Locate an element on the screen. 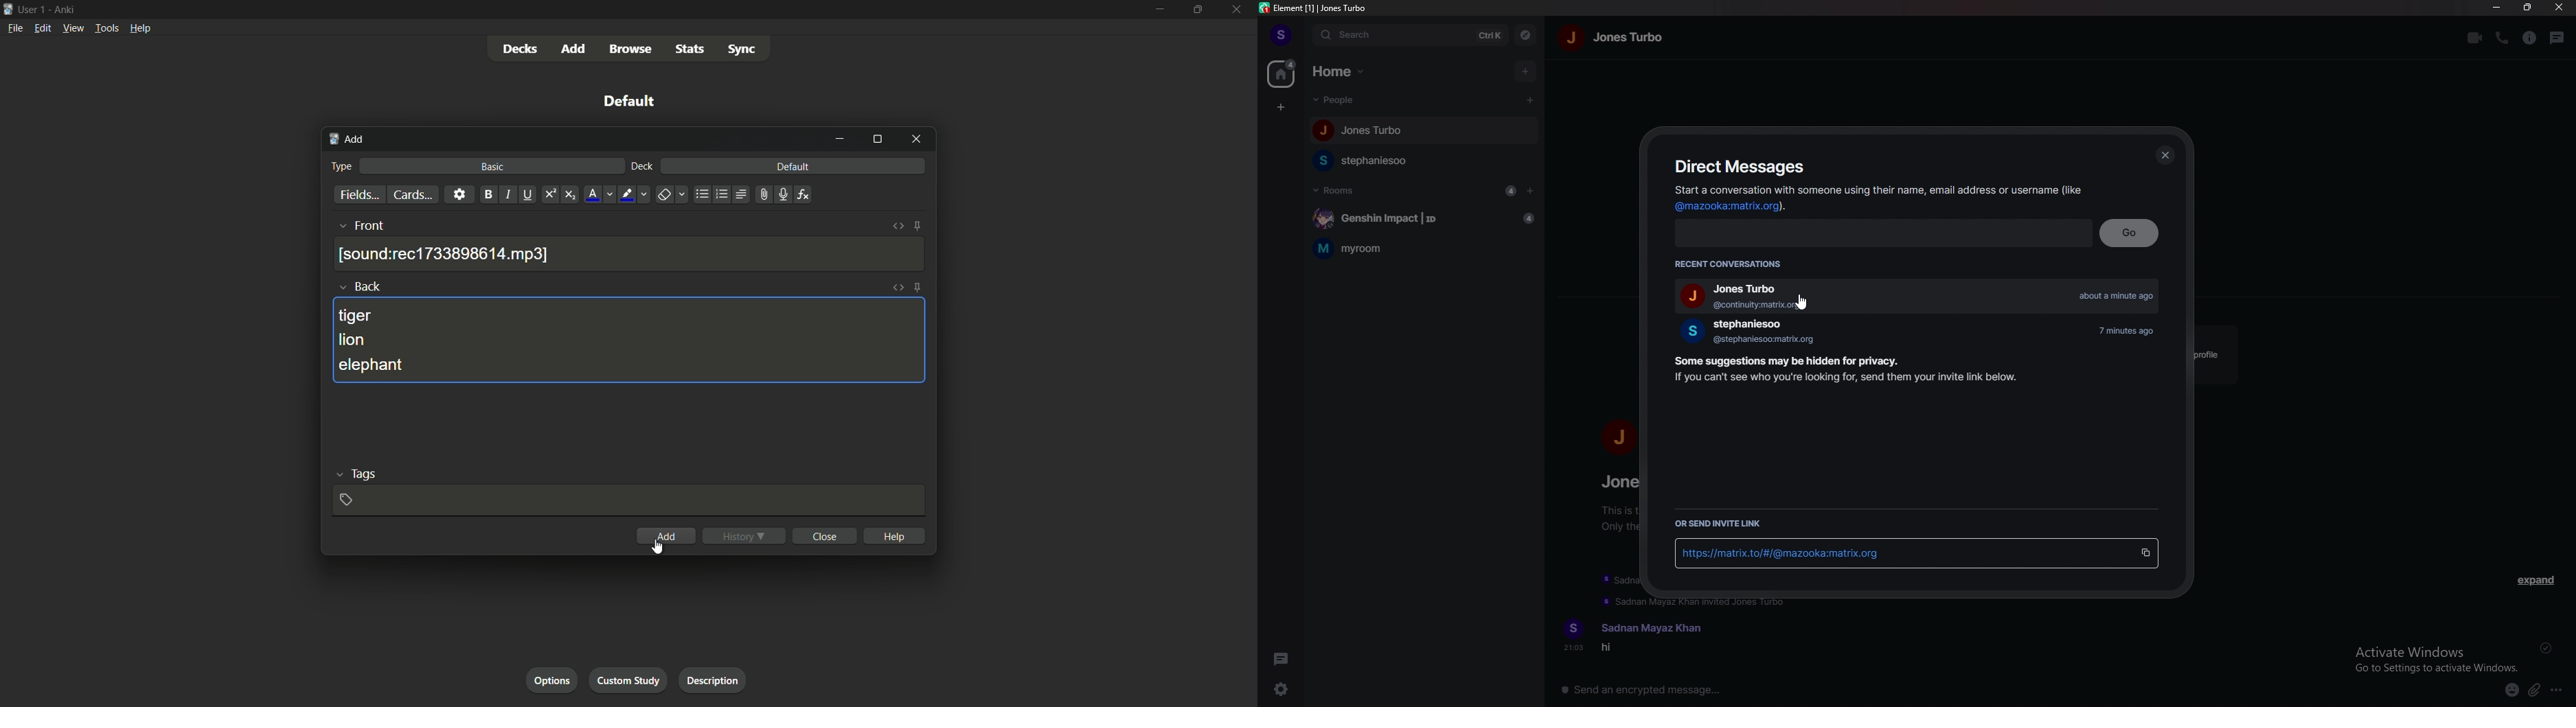 This screenshot has width=2576, height=728. recent conversations is located at coordinates (1734, 262).